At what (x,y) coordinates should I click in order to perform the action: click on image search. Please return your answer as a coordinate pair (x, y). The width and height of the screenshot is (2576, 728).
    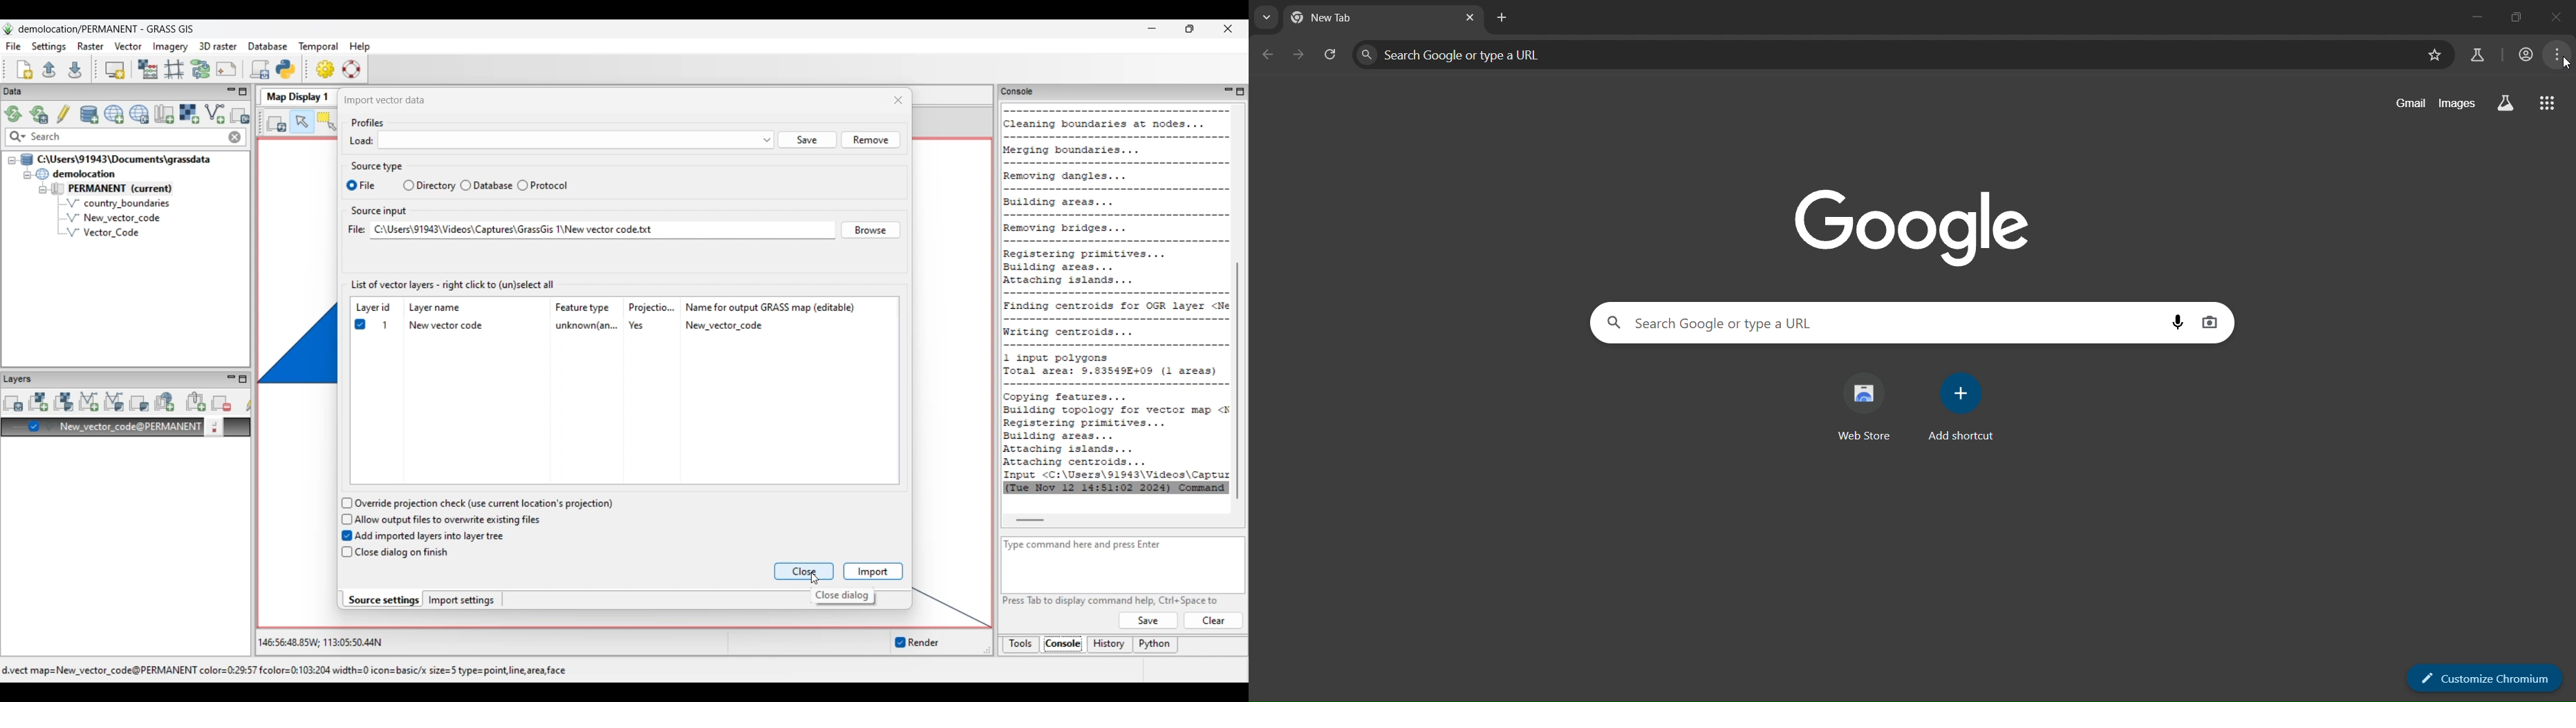
    Looking at the image, I should click on (2210, 323).